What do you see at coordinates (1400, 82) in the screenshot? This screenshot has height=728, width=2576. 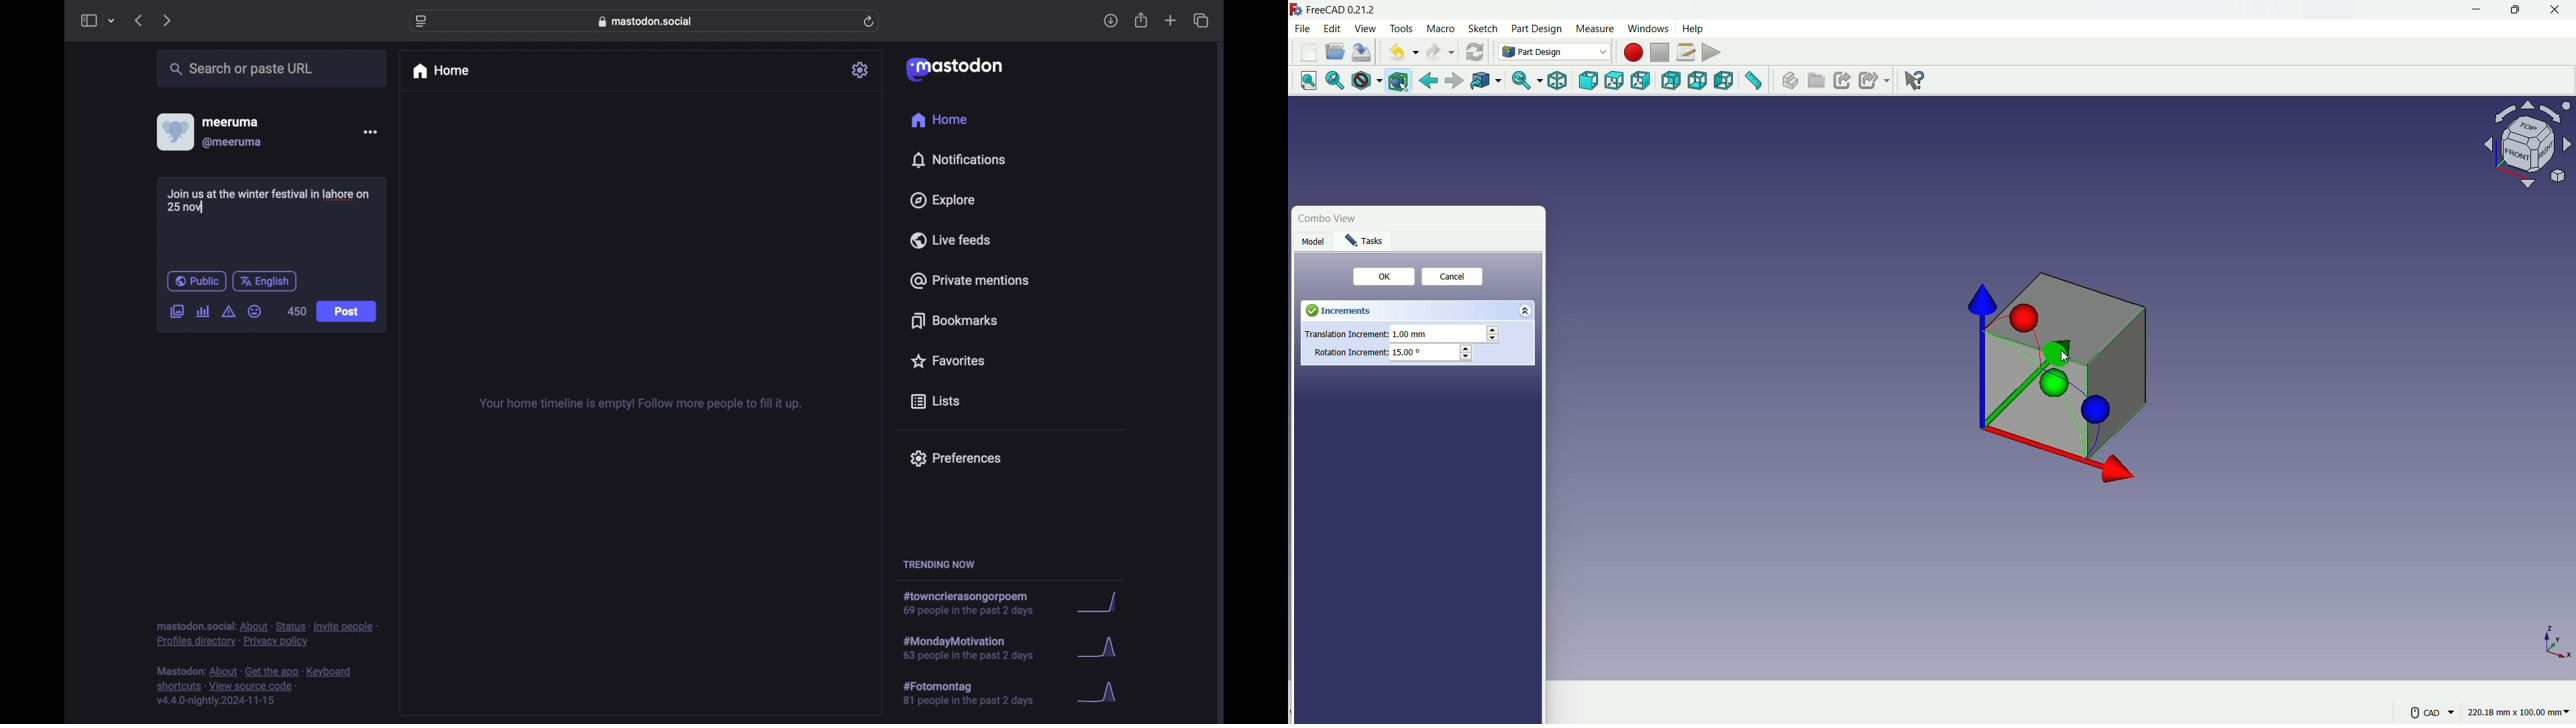 I see `bounding box` at bounding box center [1400, 82].